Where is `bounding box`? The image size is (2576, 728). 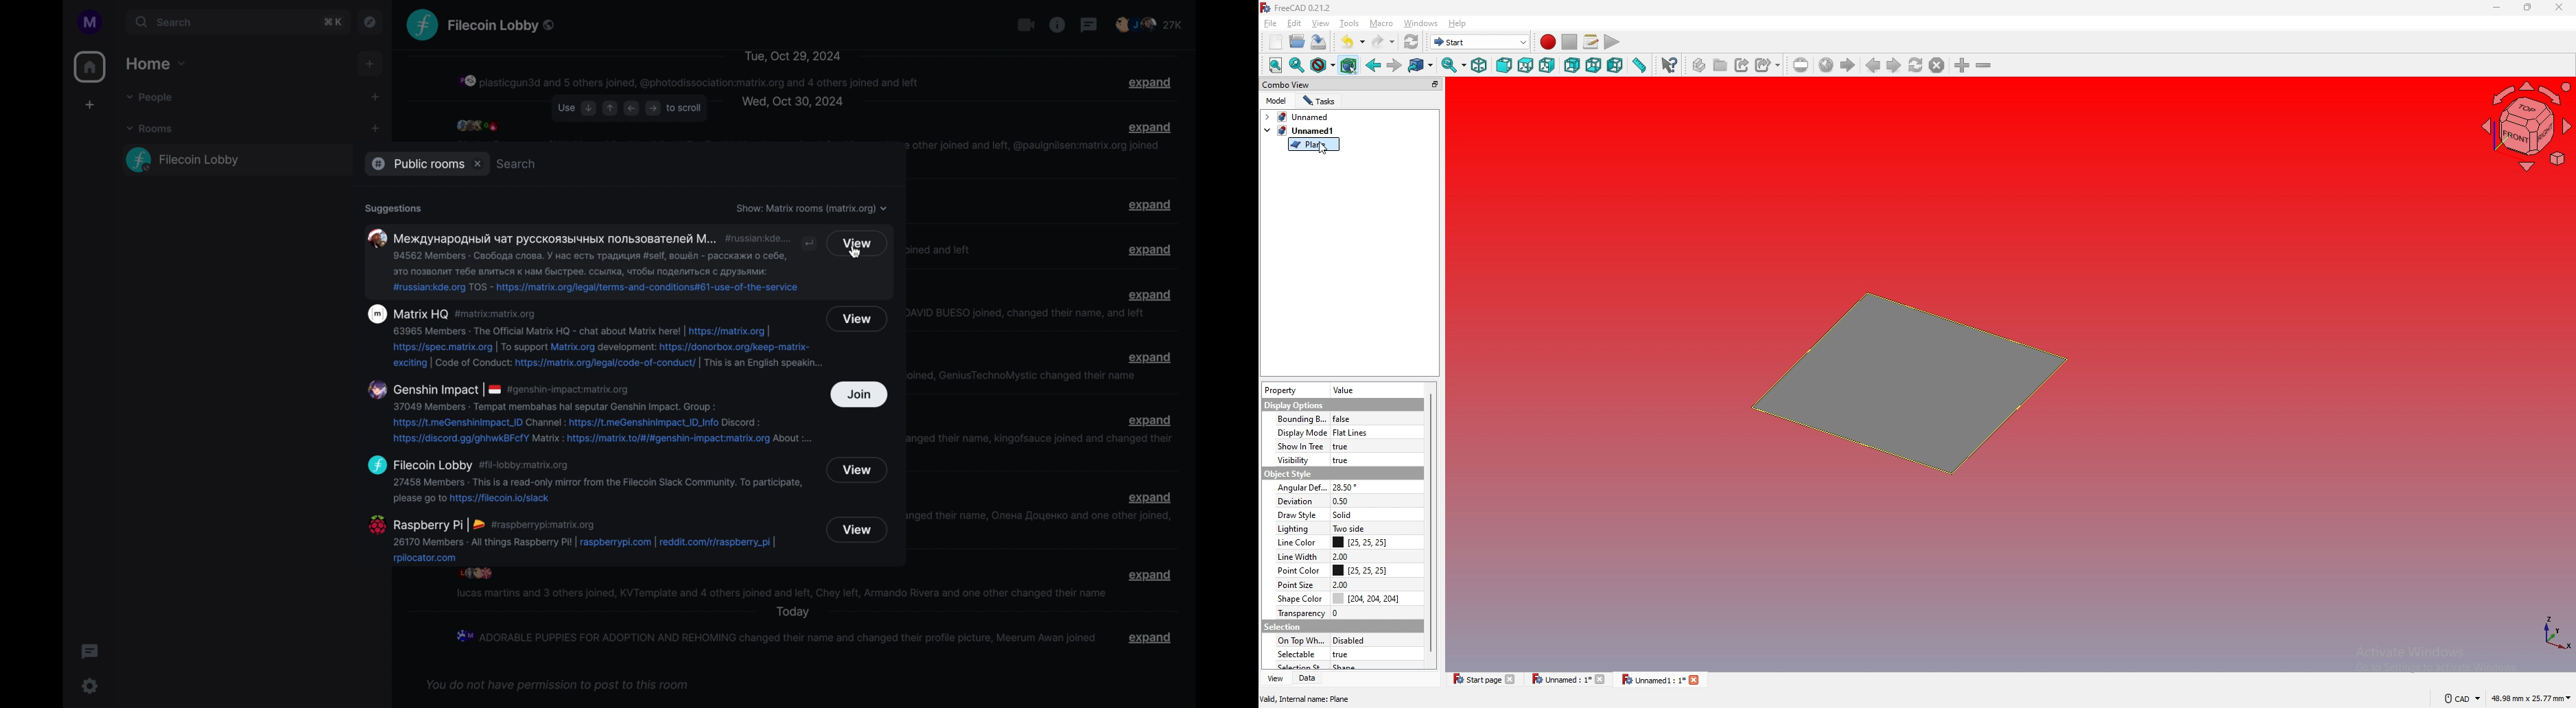 bounding box is located at coordinates (1349, 65).